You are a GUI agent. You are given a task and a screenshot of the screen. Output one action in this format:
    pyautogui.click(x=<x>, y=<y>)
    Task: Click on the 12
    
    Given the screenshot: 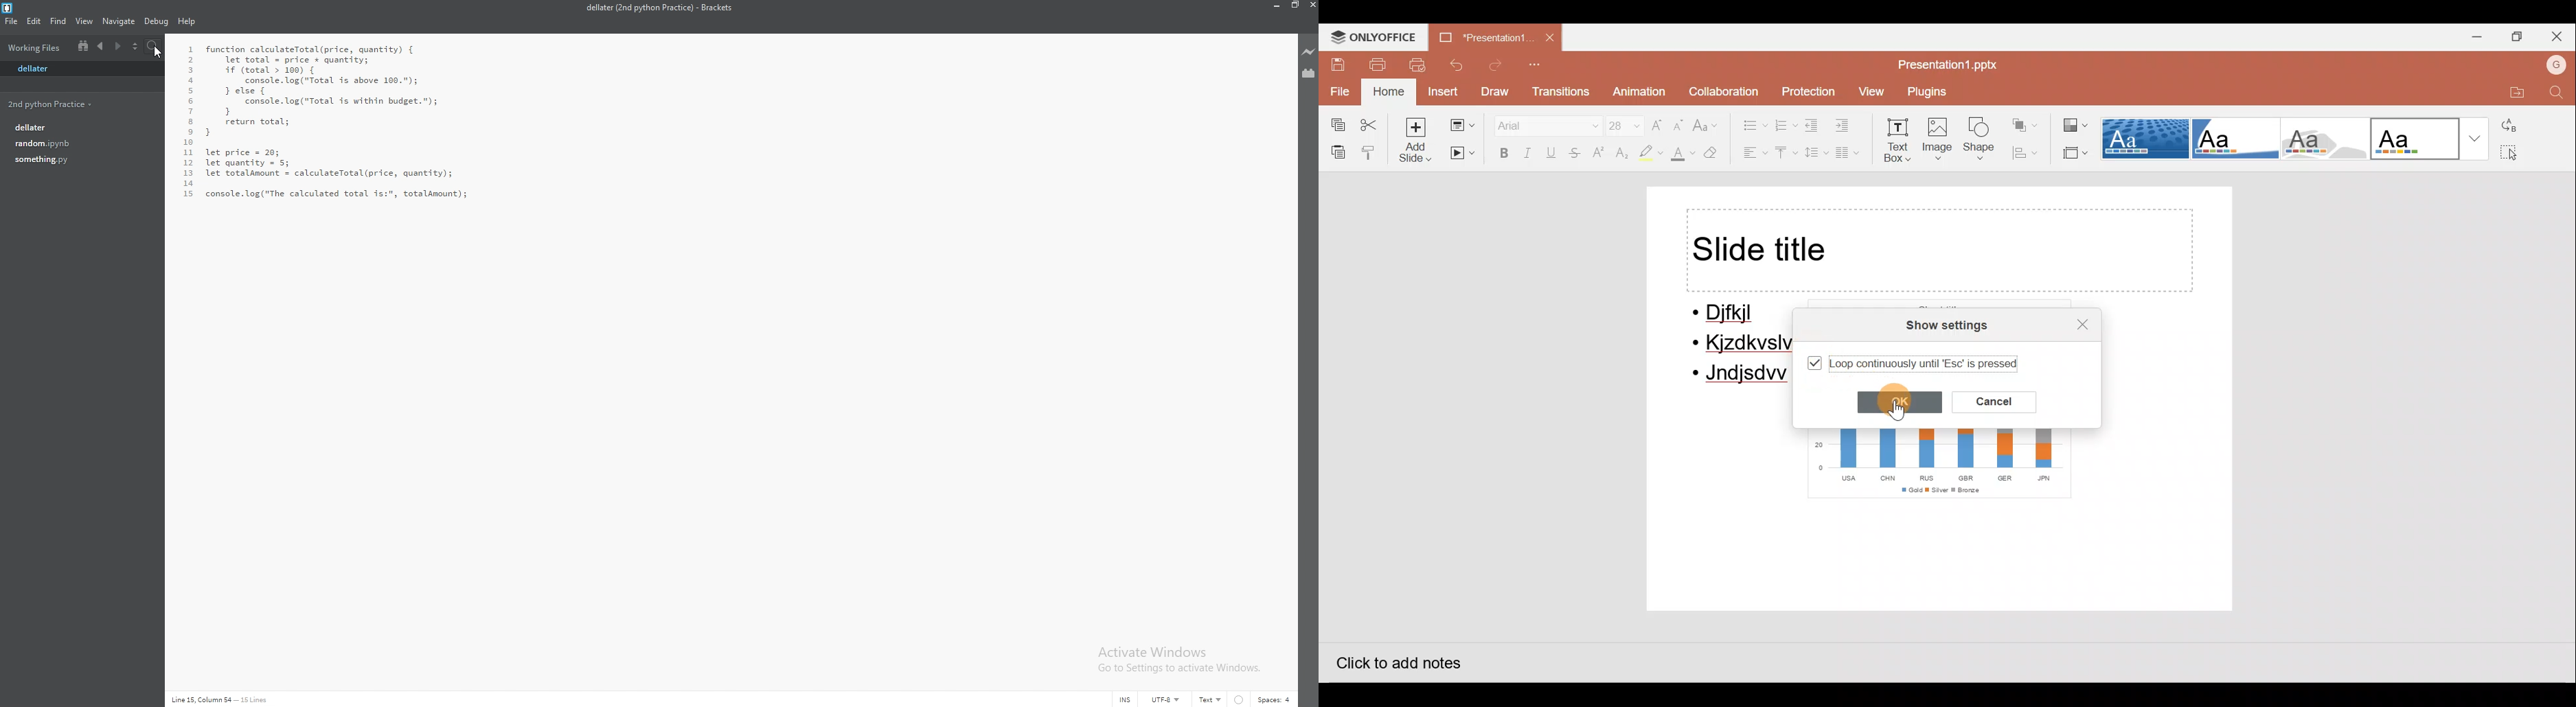 What is the action you would take?
    pyautogui.click(x=189, y=163)
    